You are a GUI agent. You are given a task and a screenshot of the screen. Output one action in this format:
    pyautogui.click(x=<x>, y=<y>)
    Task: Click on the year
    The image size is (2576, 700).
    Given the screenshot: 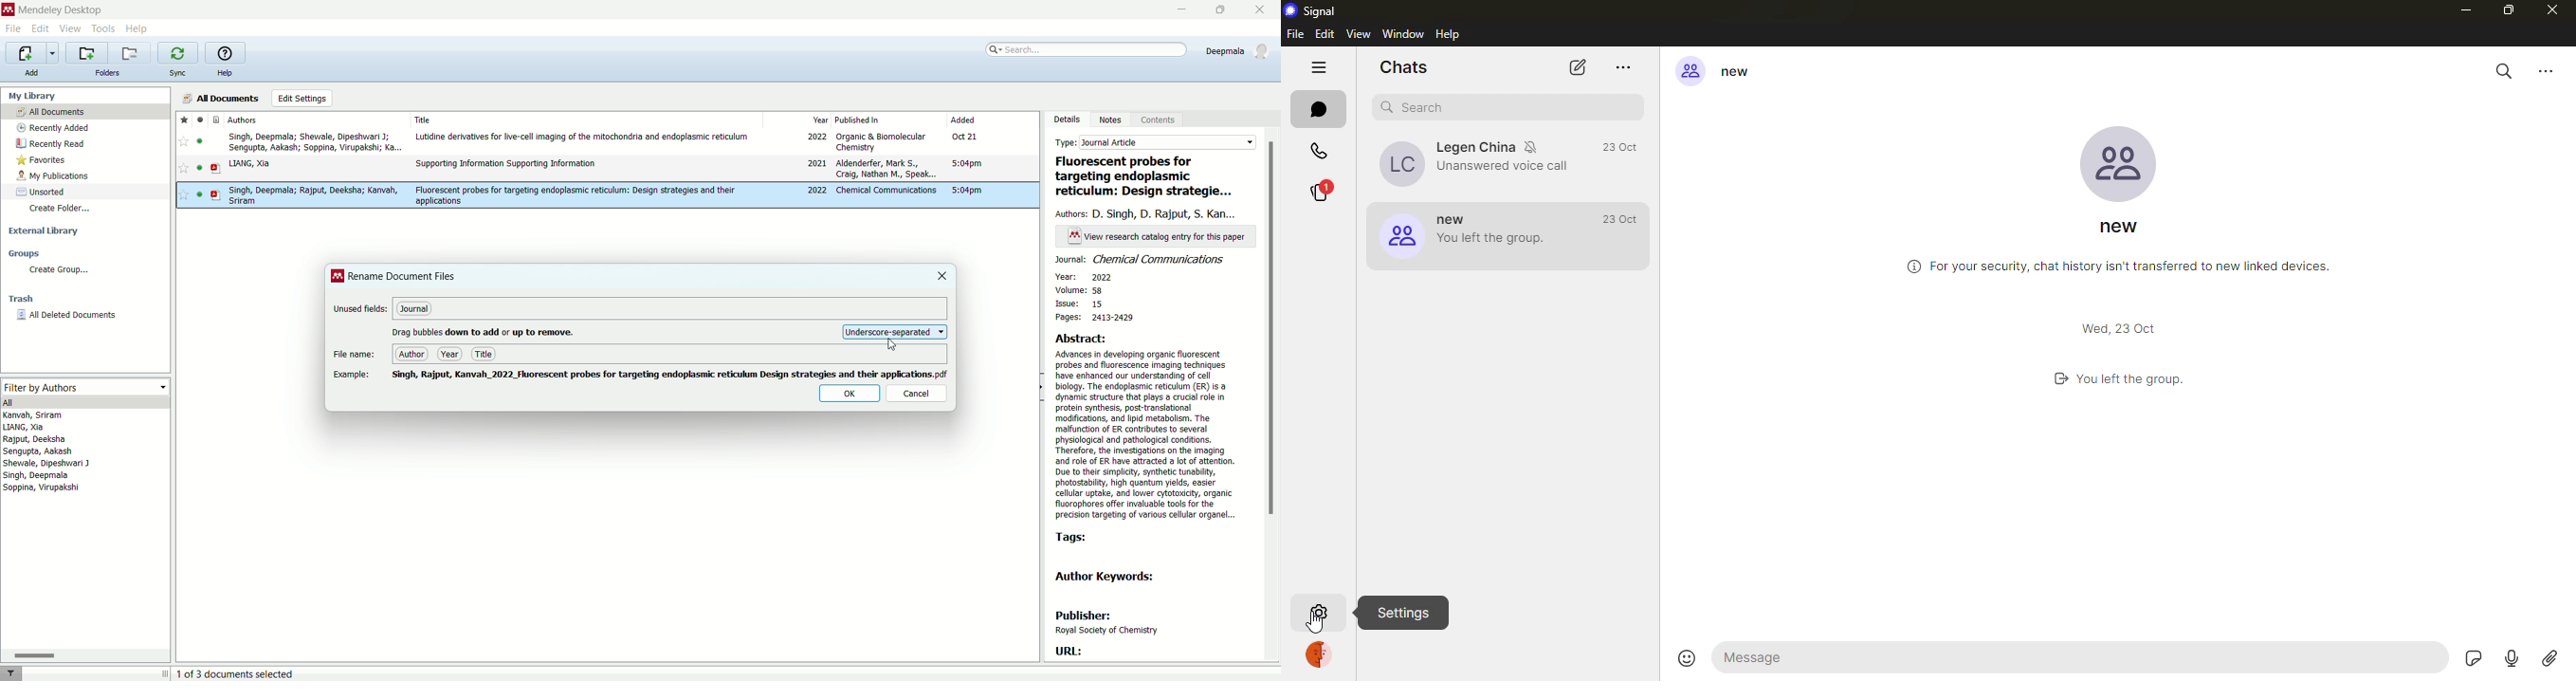 What is the action you would take?
    pyautogui.click(x=798, y=119)
    